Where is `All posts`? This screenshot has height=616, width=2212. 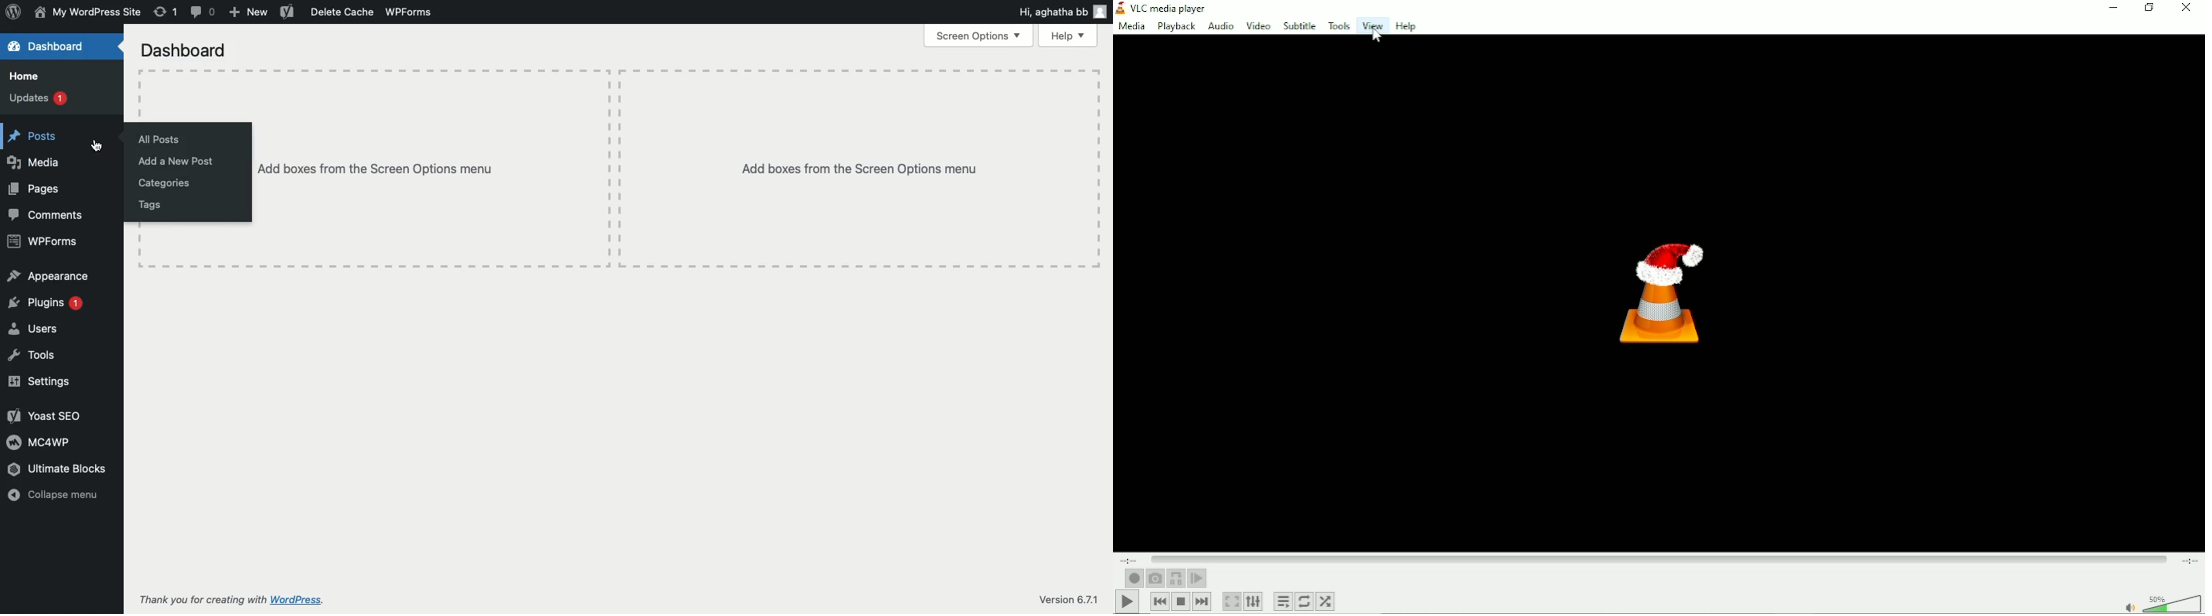
All posts is located at coordinates (162, 134).